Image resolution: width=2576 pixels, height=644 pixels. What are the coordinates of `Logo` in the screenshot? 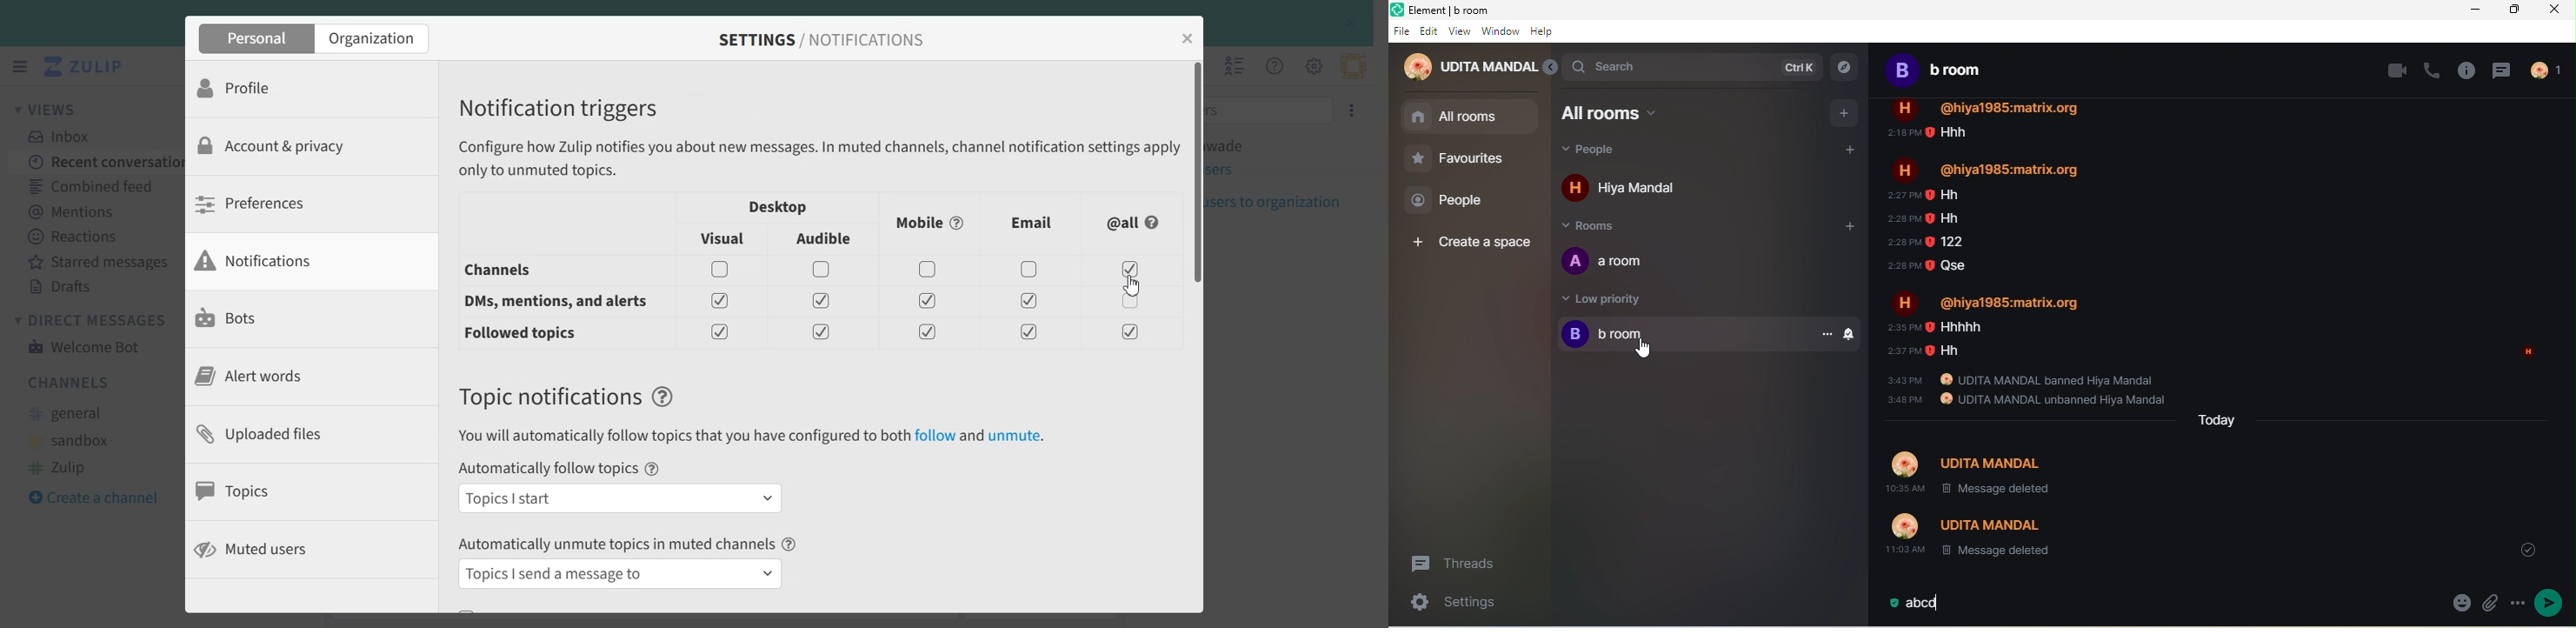 It's located at (86, 67).